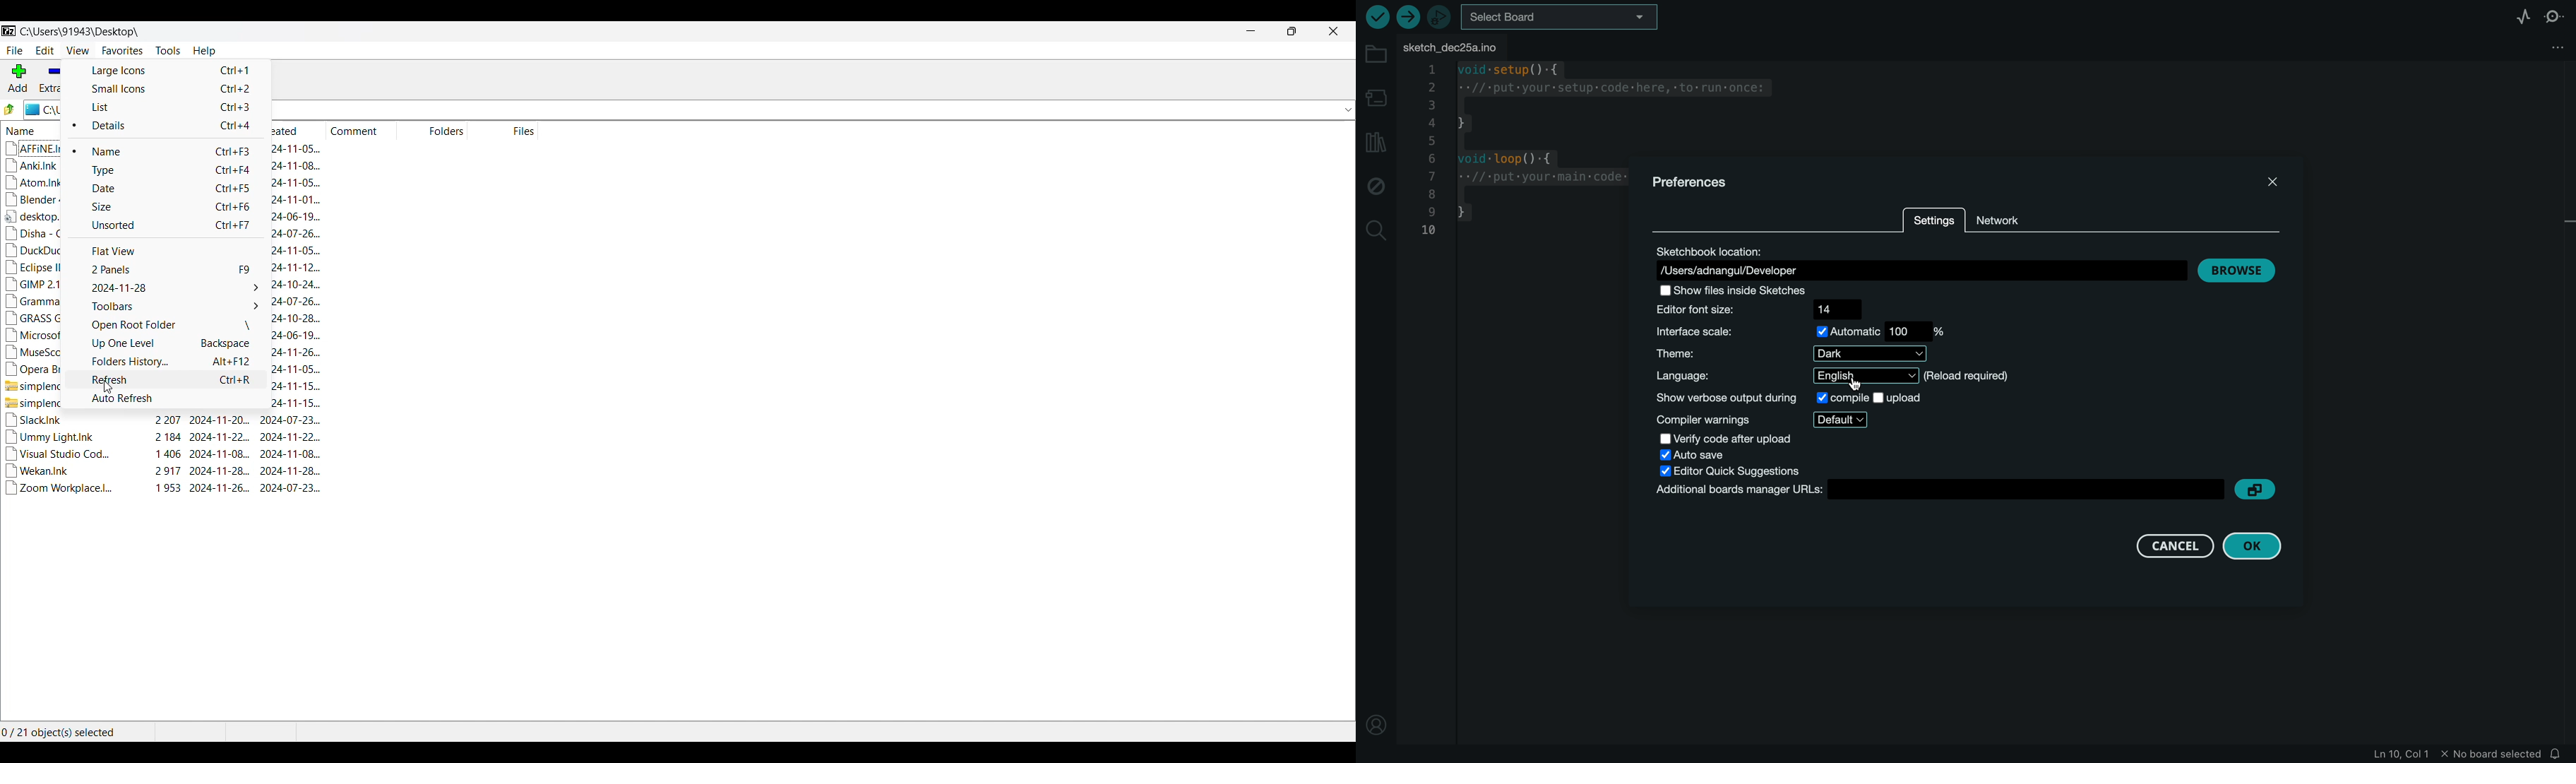 The width and height of the screenshot is (2576, 784). What do you see at coordinates (1941, 492) in the screenshot?
I see `boards  manager` at bounding box center [1941, 492].